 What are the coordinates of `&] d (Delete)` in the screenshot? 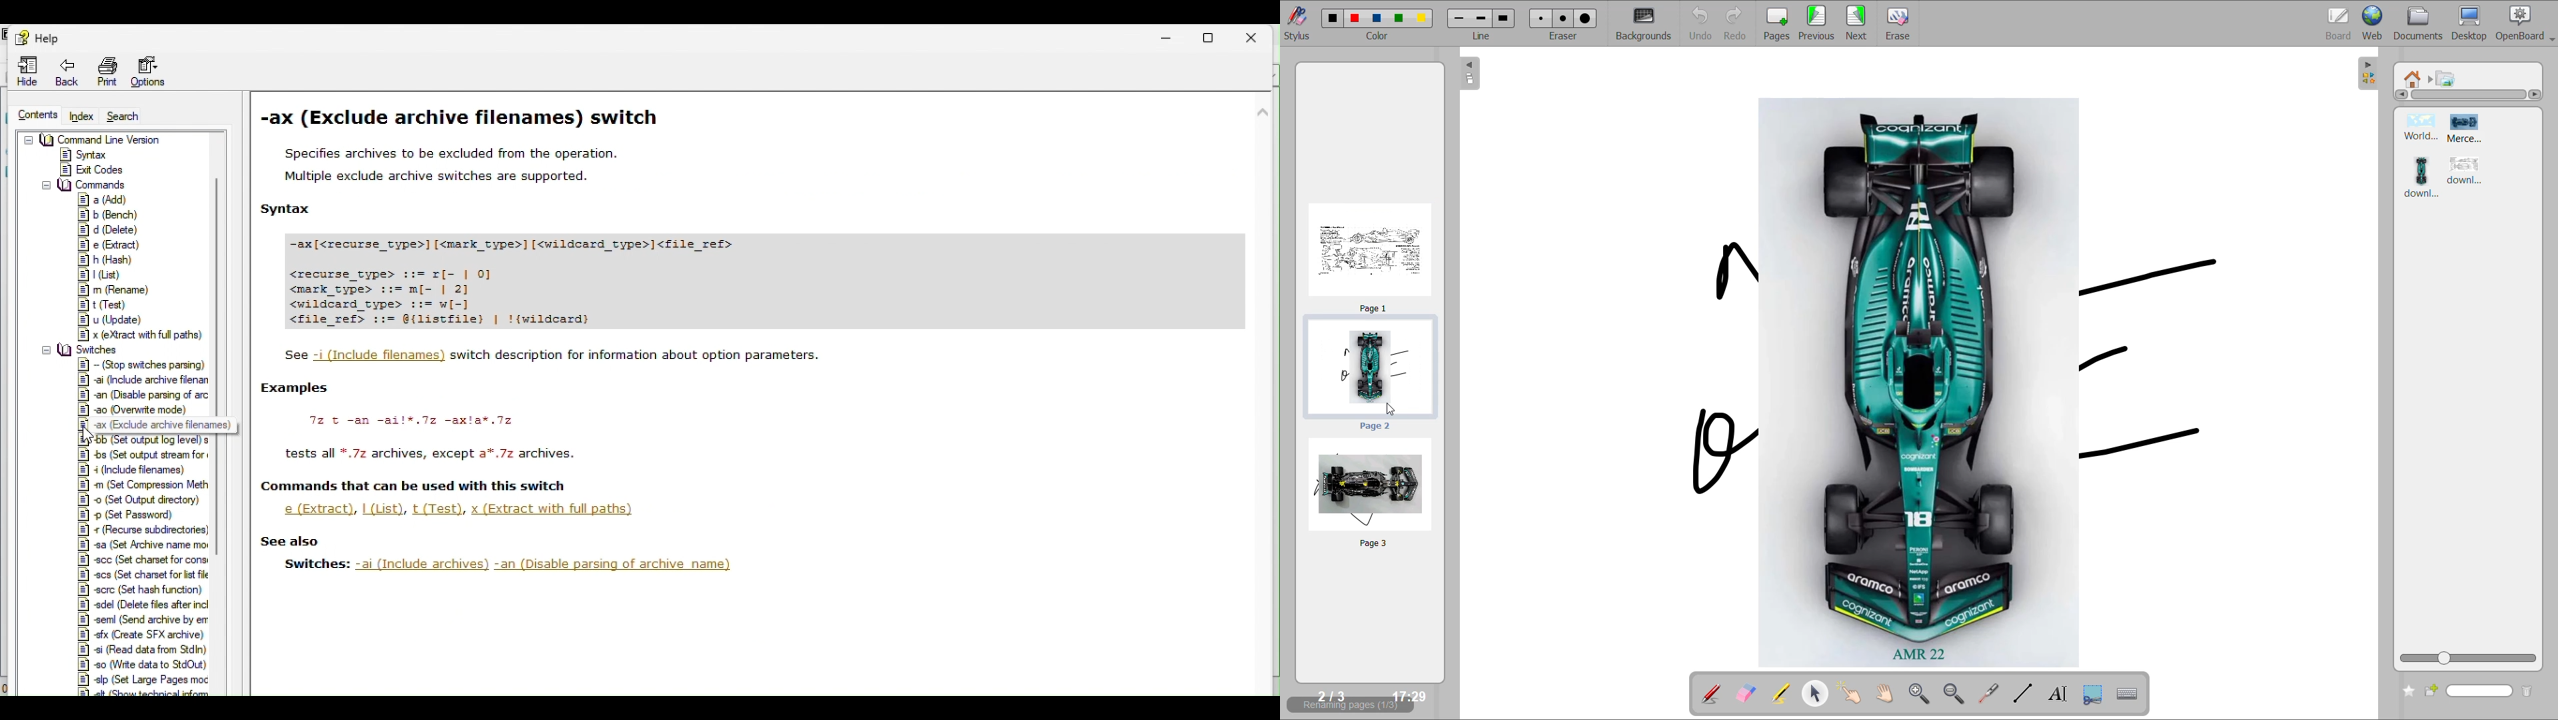 It's located at (110, 231).